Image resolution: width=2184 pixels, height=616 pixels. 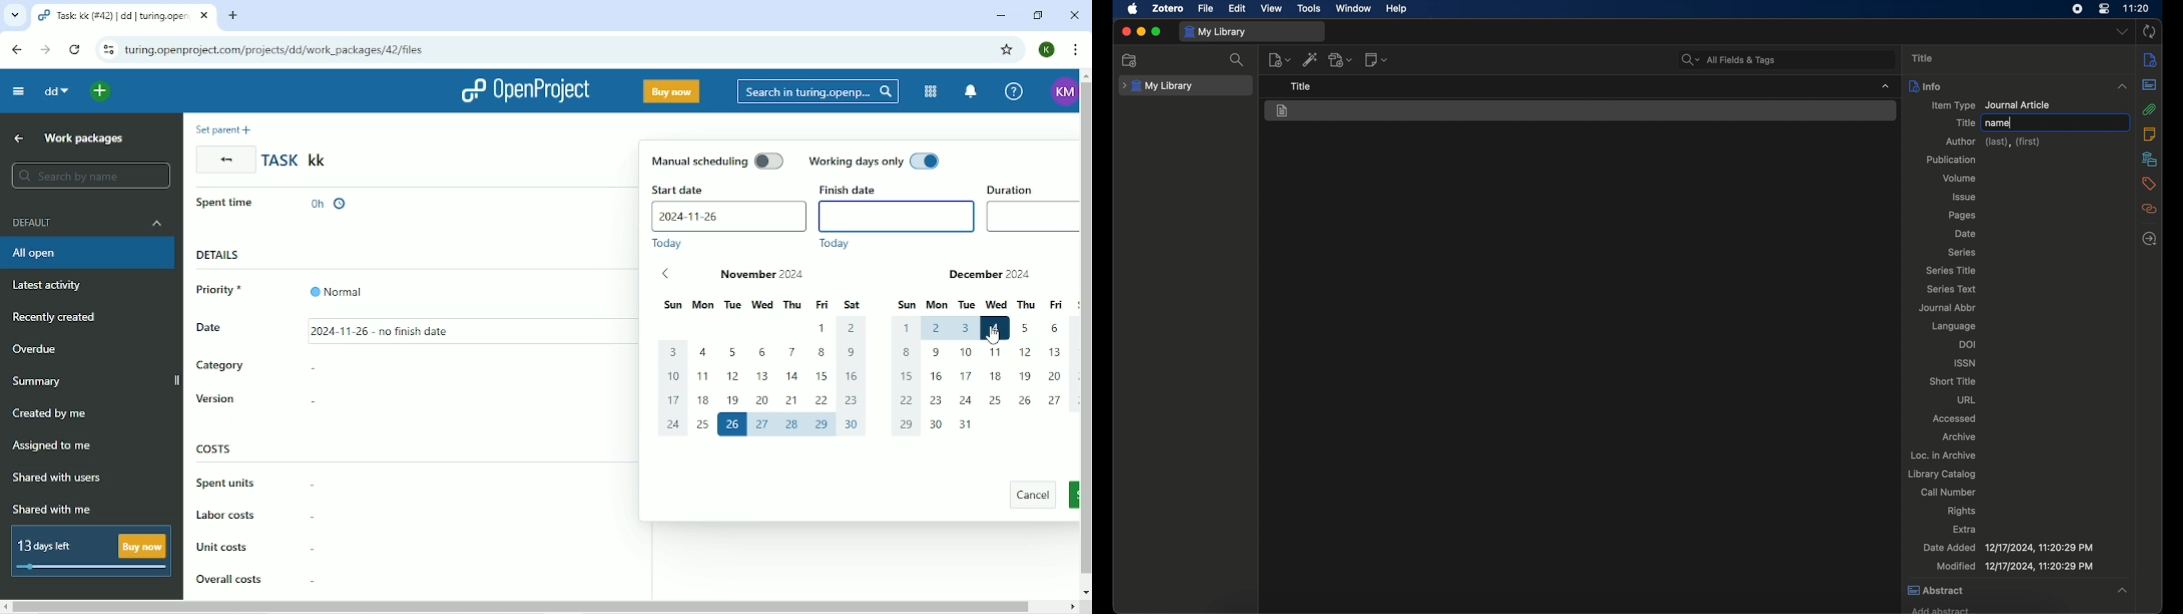 I want to click on info, so click(x=2019, y=85).